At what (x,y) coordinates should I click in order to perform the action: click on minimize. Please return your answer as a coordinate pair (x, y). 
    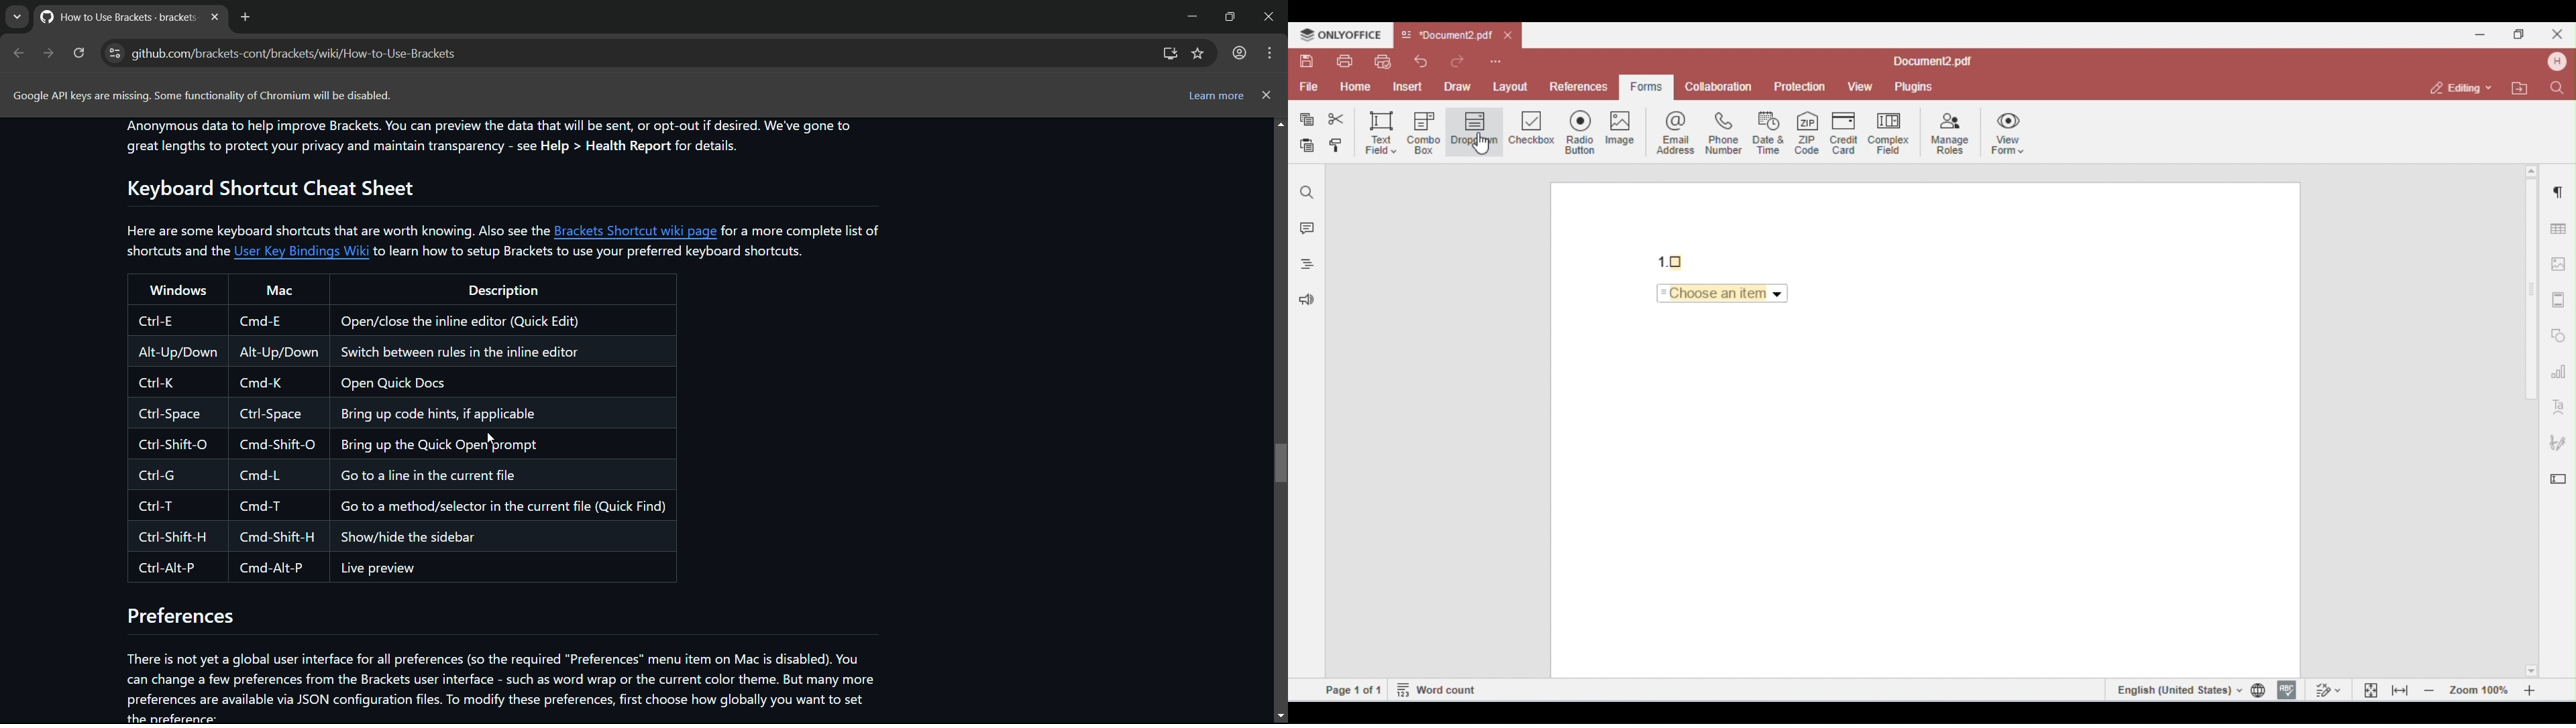
    Looking at the image, I should click on (1189, 15).